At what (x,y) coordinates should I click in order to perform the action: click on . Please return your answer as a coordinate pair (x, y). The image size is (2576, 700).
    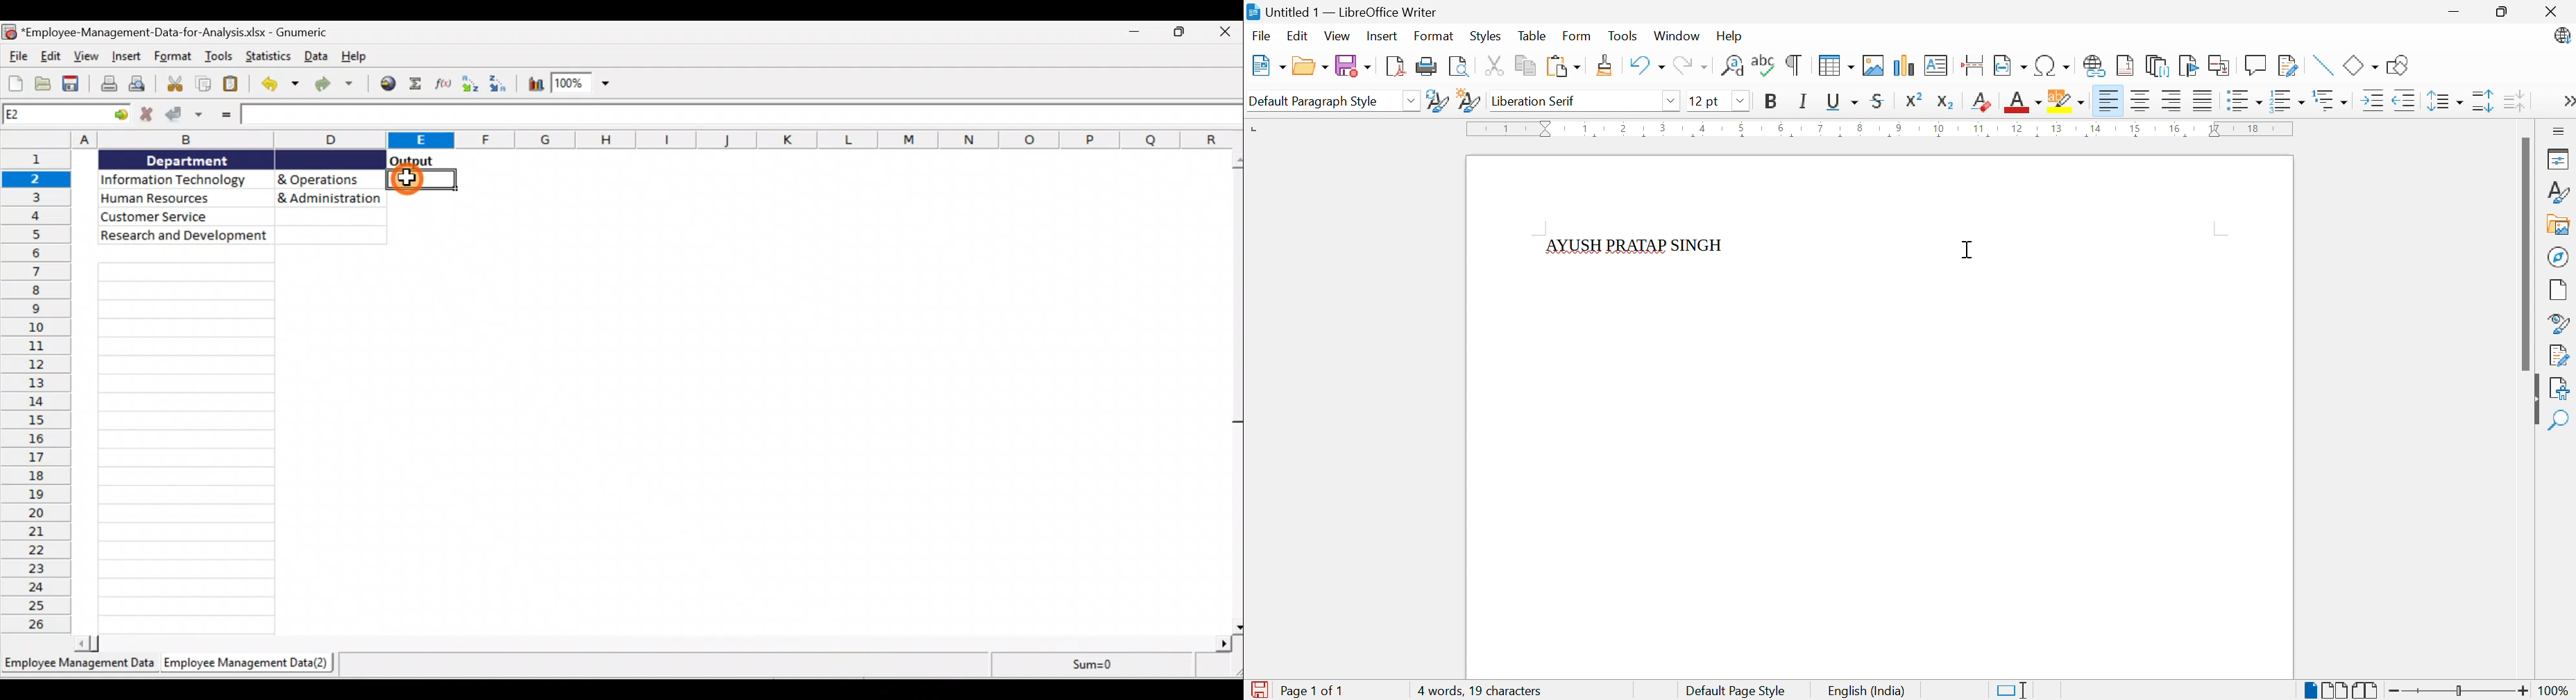
    Looking at the image, I should click on (1970, 251).